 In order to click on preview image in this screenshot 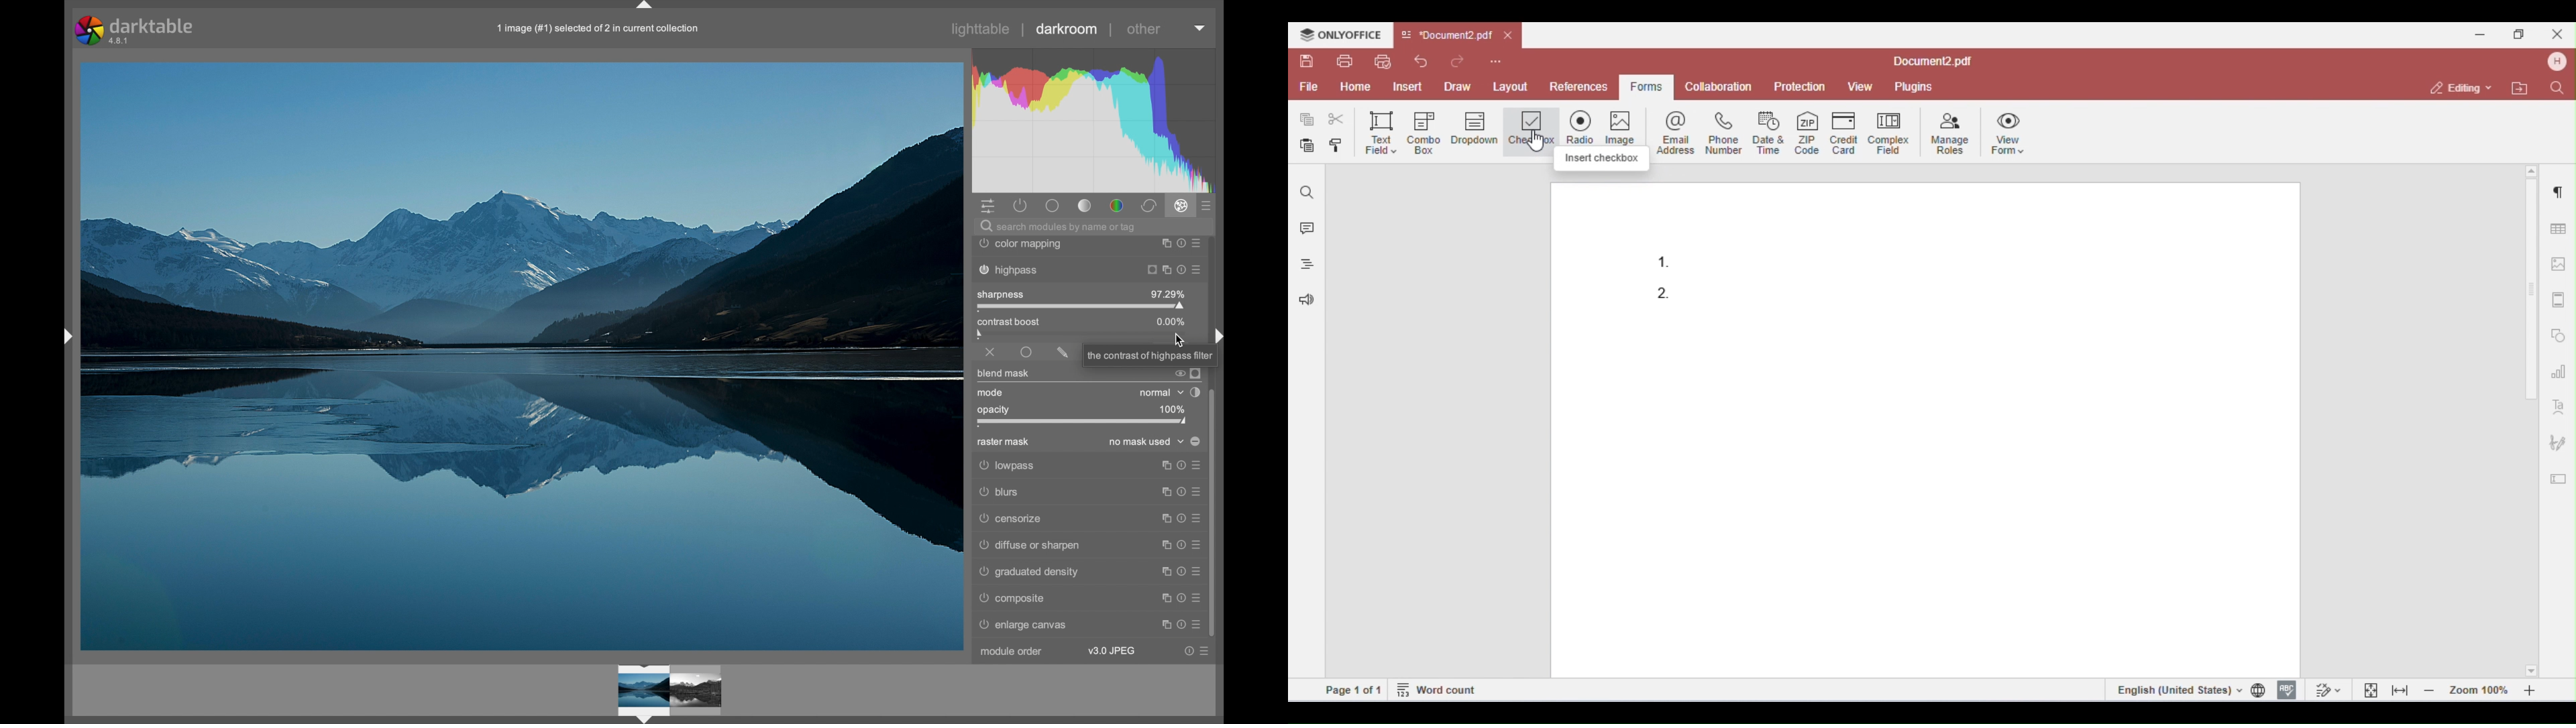, I will do `click(675, 689)`.